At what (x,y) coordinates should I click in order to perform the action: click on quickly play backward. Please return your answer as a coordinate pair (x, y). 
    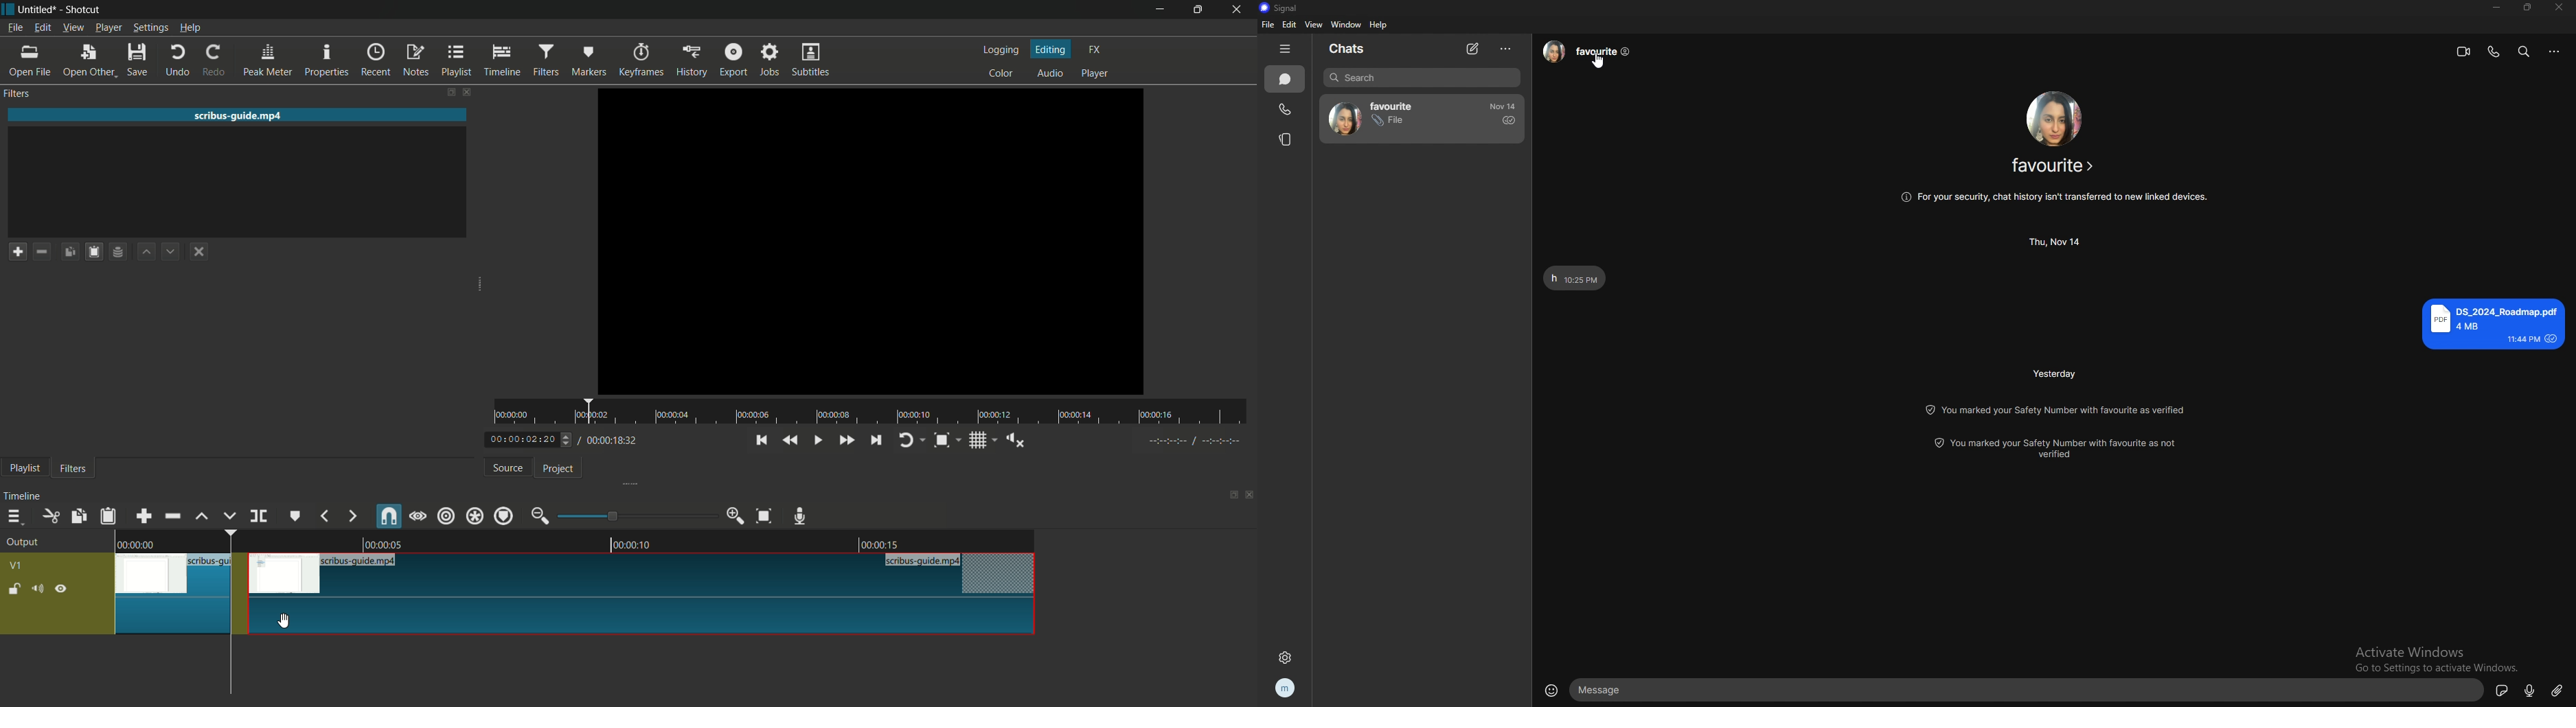
    Looking at the image, I should click on (792, 440).